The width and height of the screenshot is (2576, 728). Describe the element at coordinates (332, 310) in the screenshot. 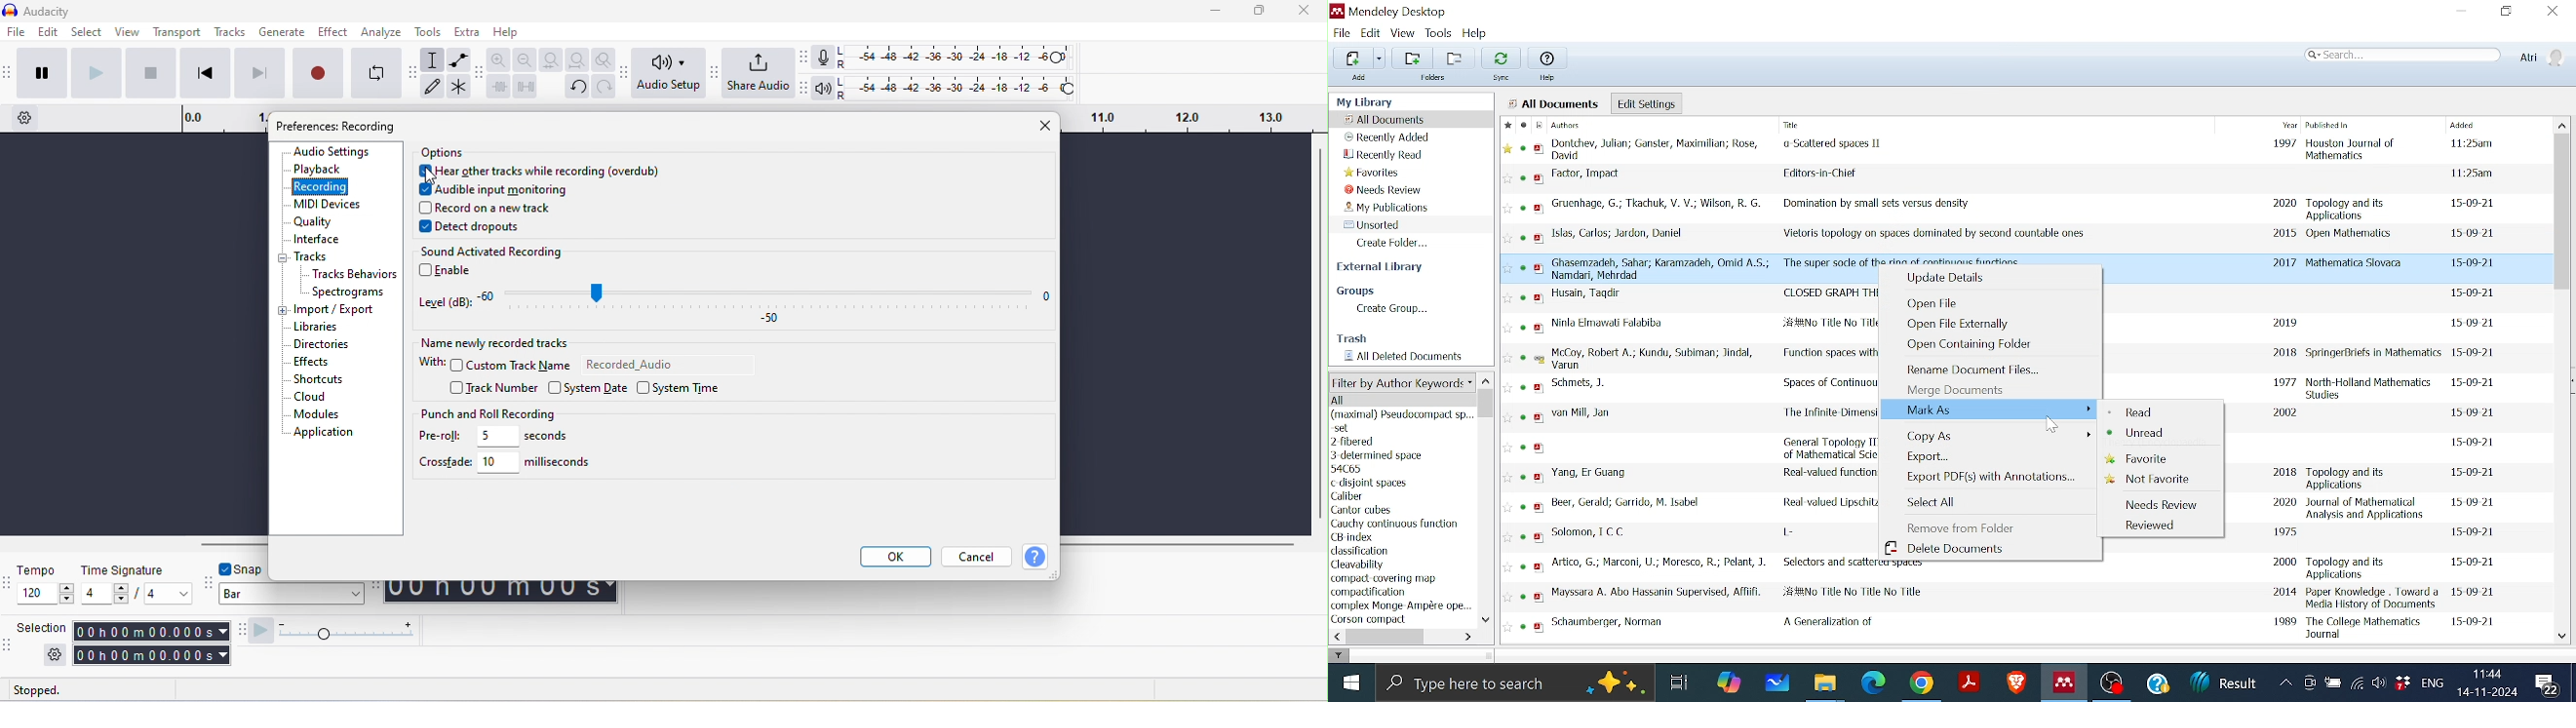

I see `import/export` at that location.